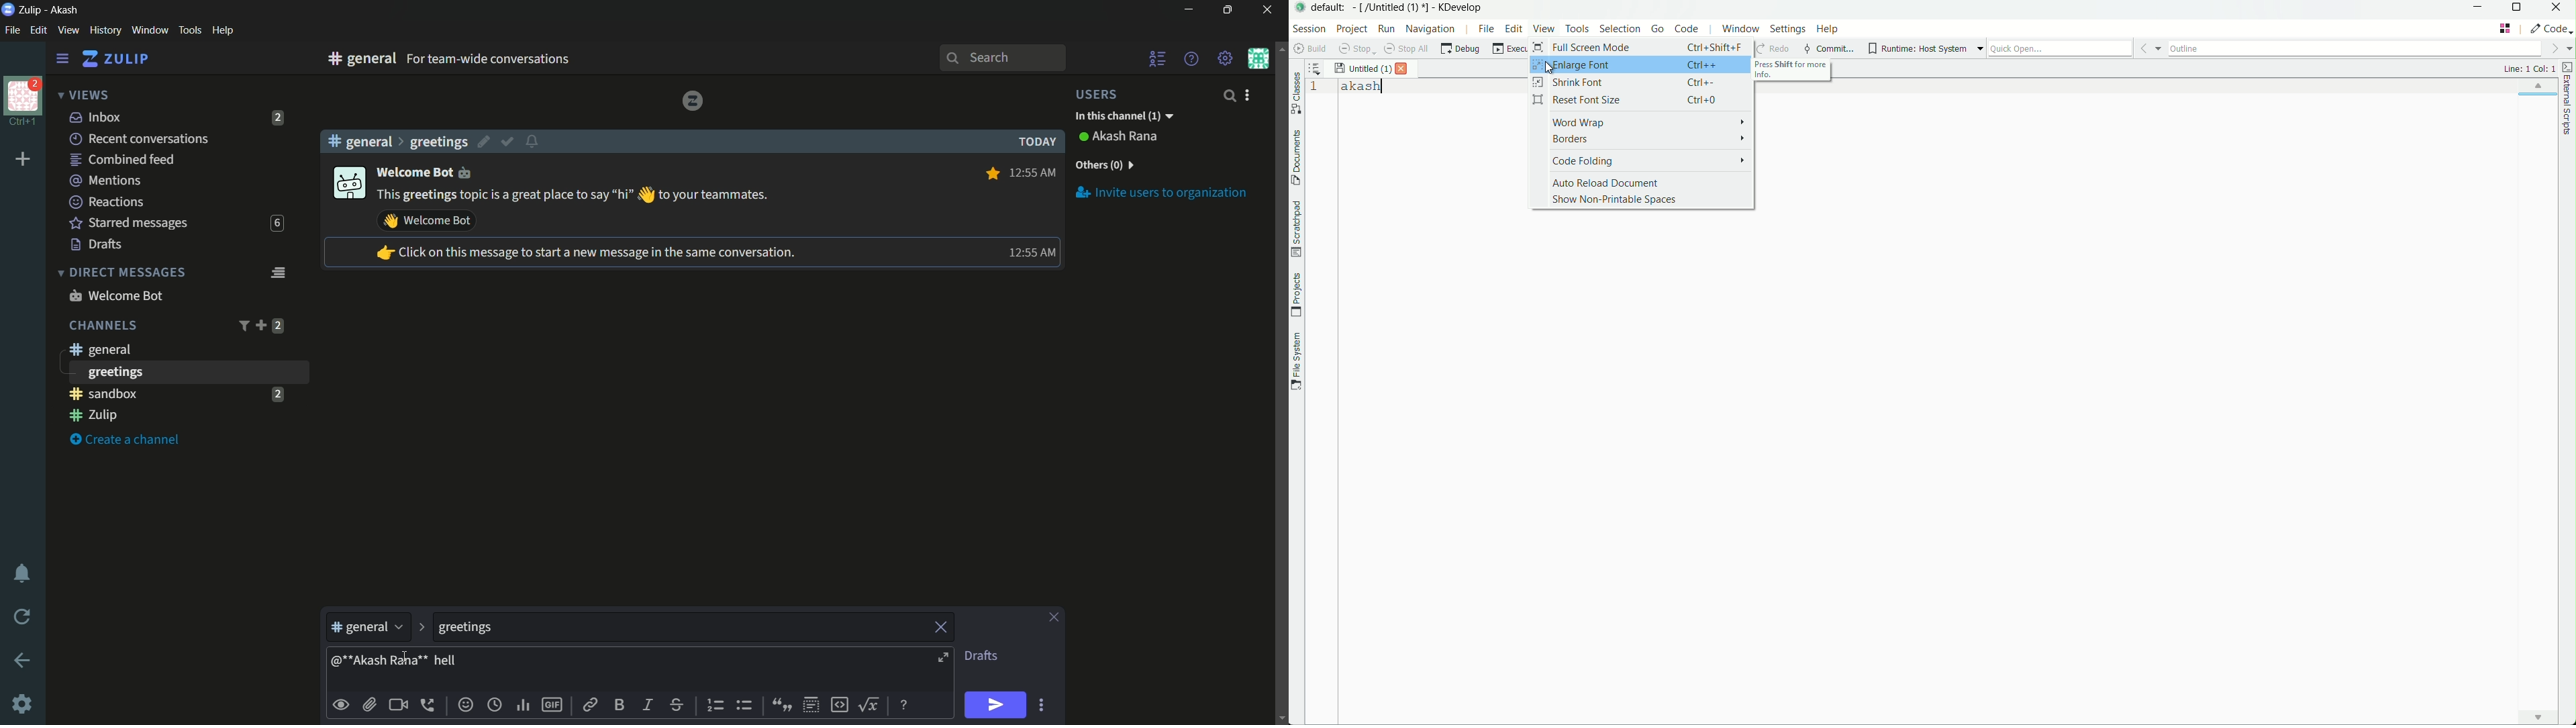 The image size is (2576, 728). What do you see at coordinates (277, 271) in the screenshot?
I see `direct message feed` at bounding box center [277, 271].